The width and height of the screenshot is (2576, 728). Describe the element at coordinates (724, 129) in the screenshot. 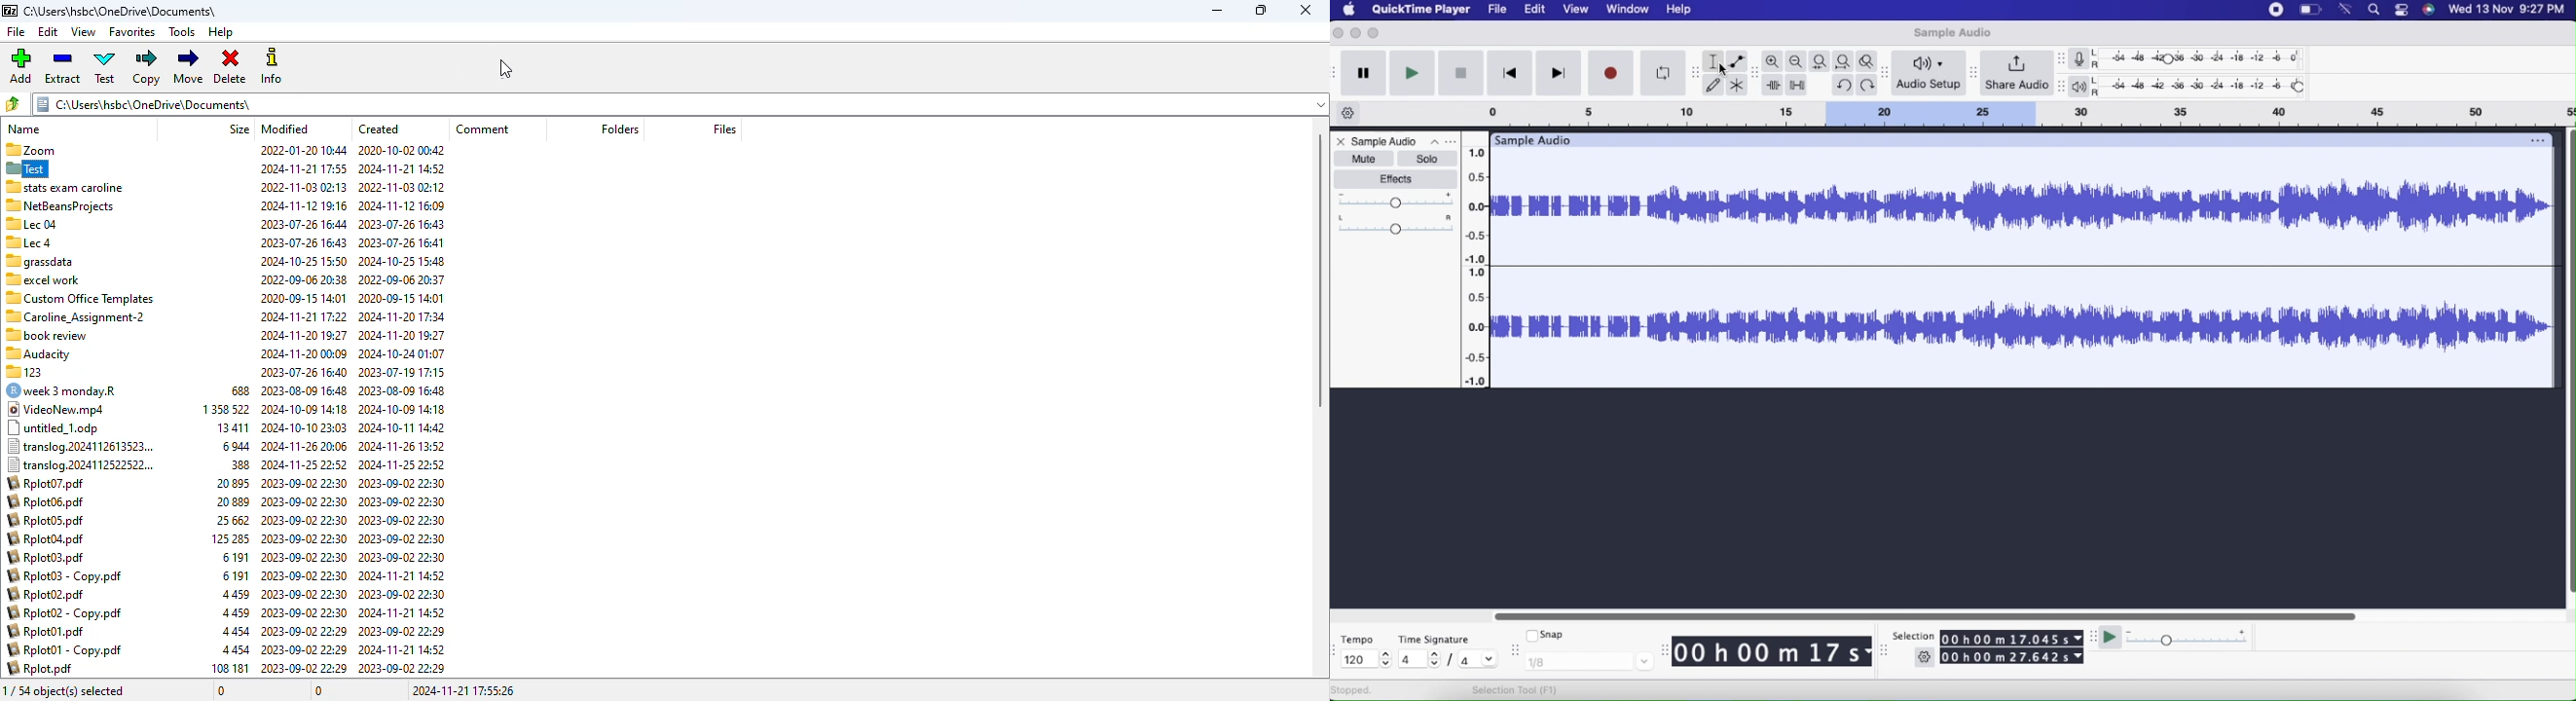

I see `files` at that location.